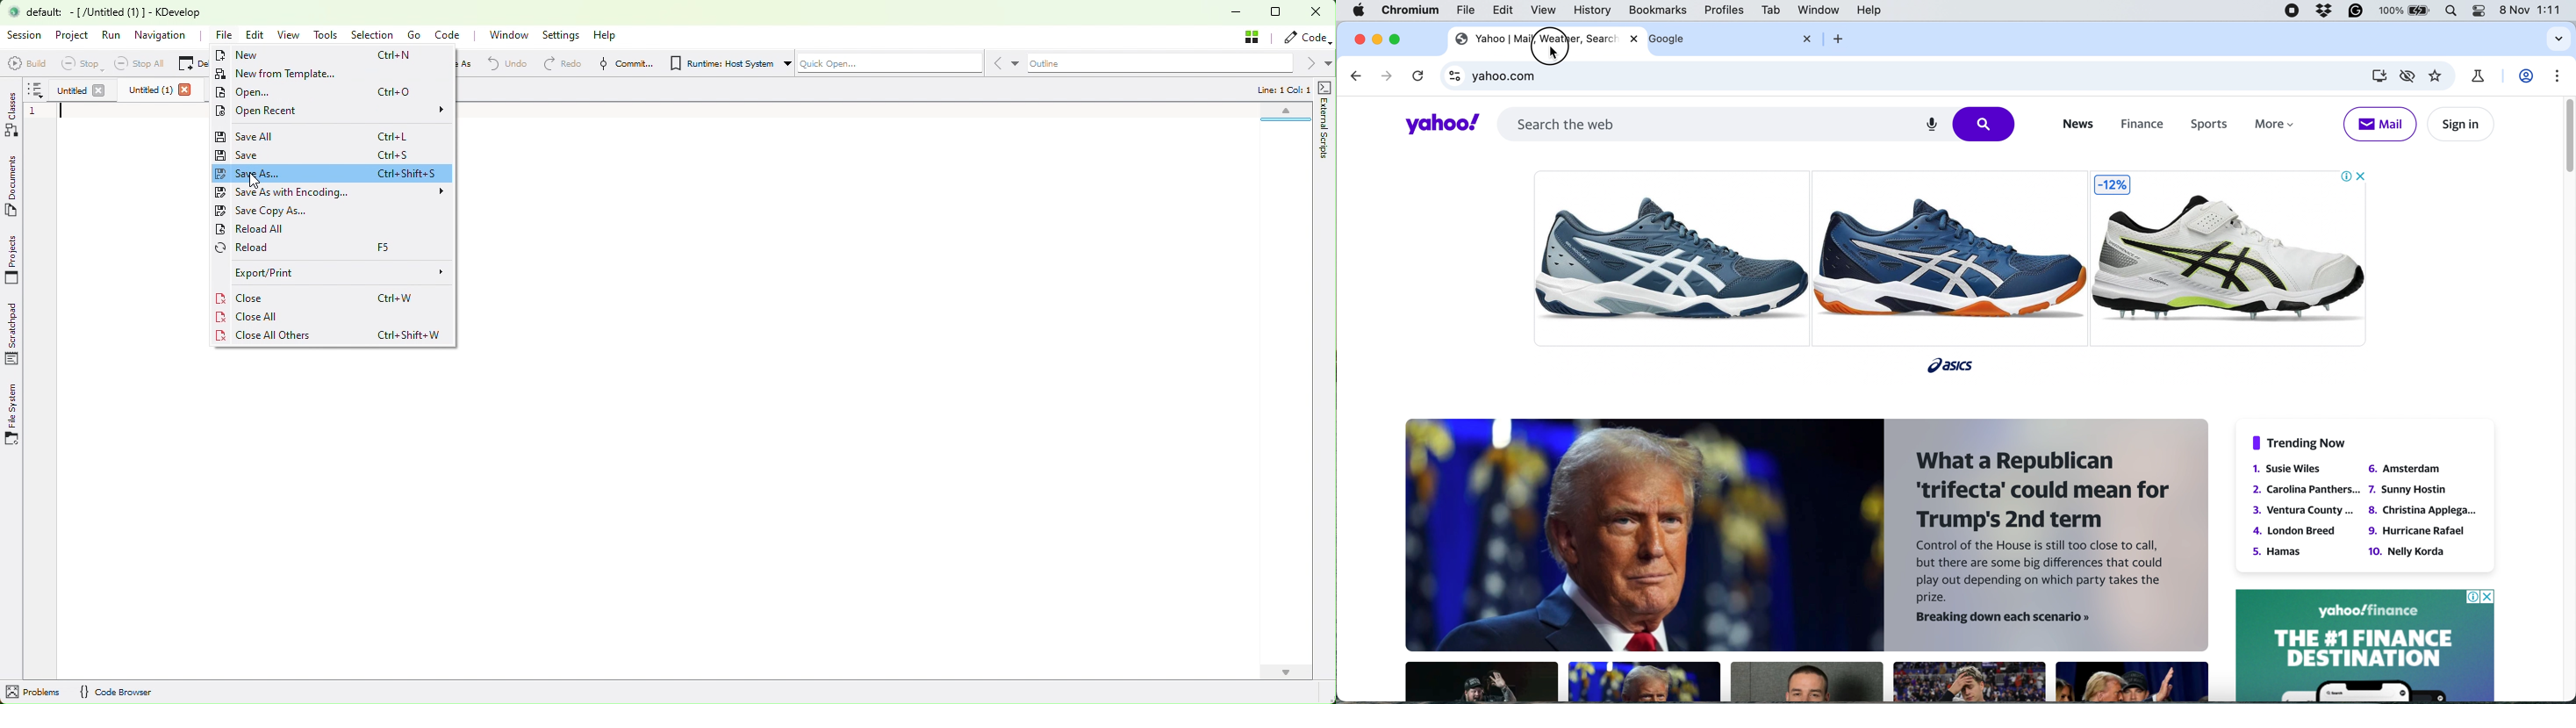  What do you see at coordinates (1819, 10) in the screenshot?
I see `window` at bounding box center [1819, 10].